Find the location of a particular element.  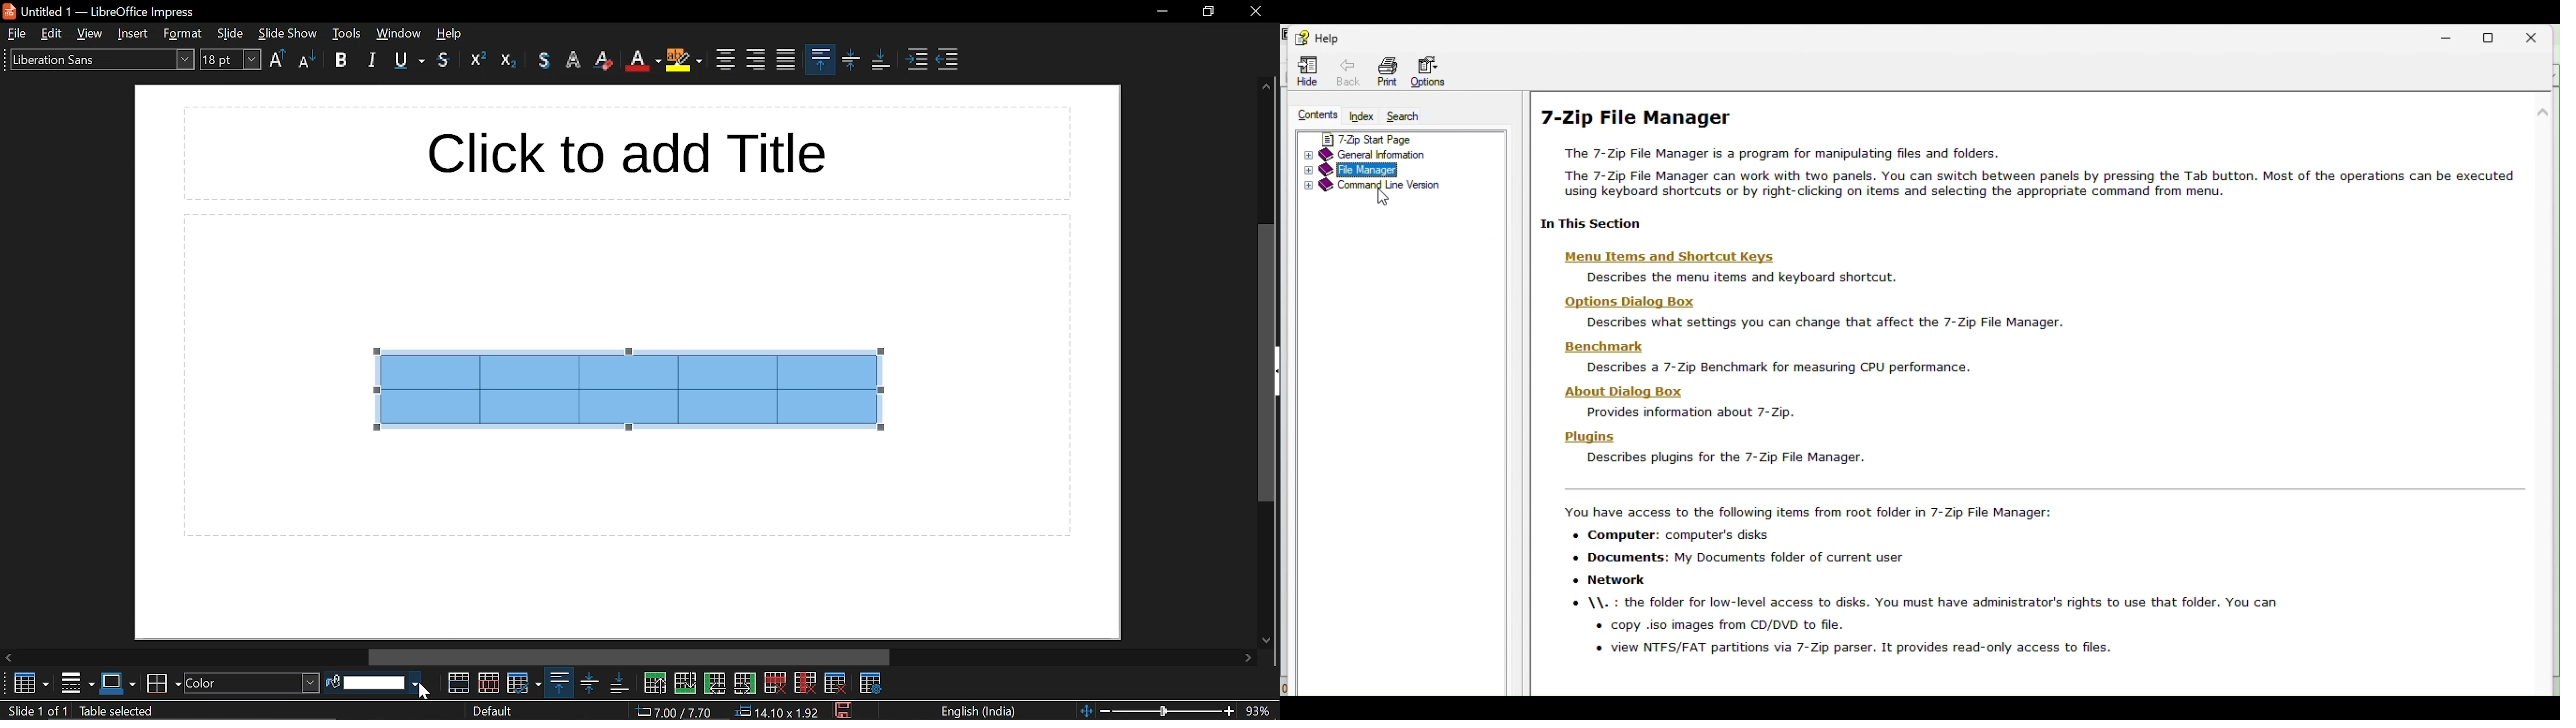

Back  is located at coordinates (1350, 73).